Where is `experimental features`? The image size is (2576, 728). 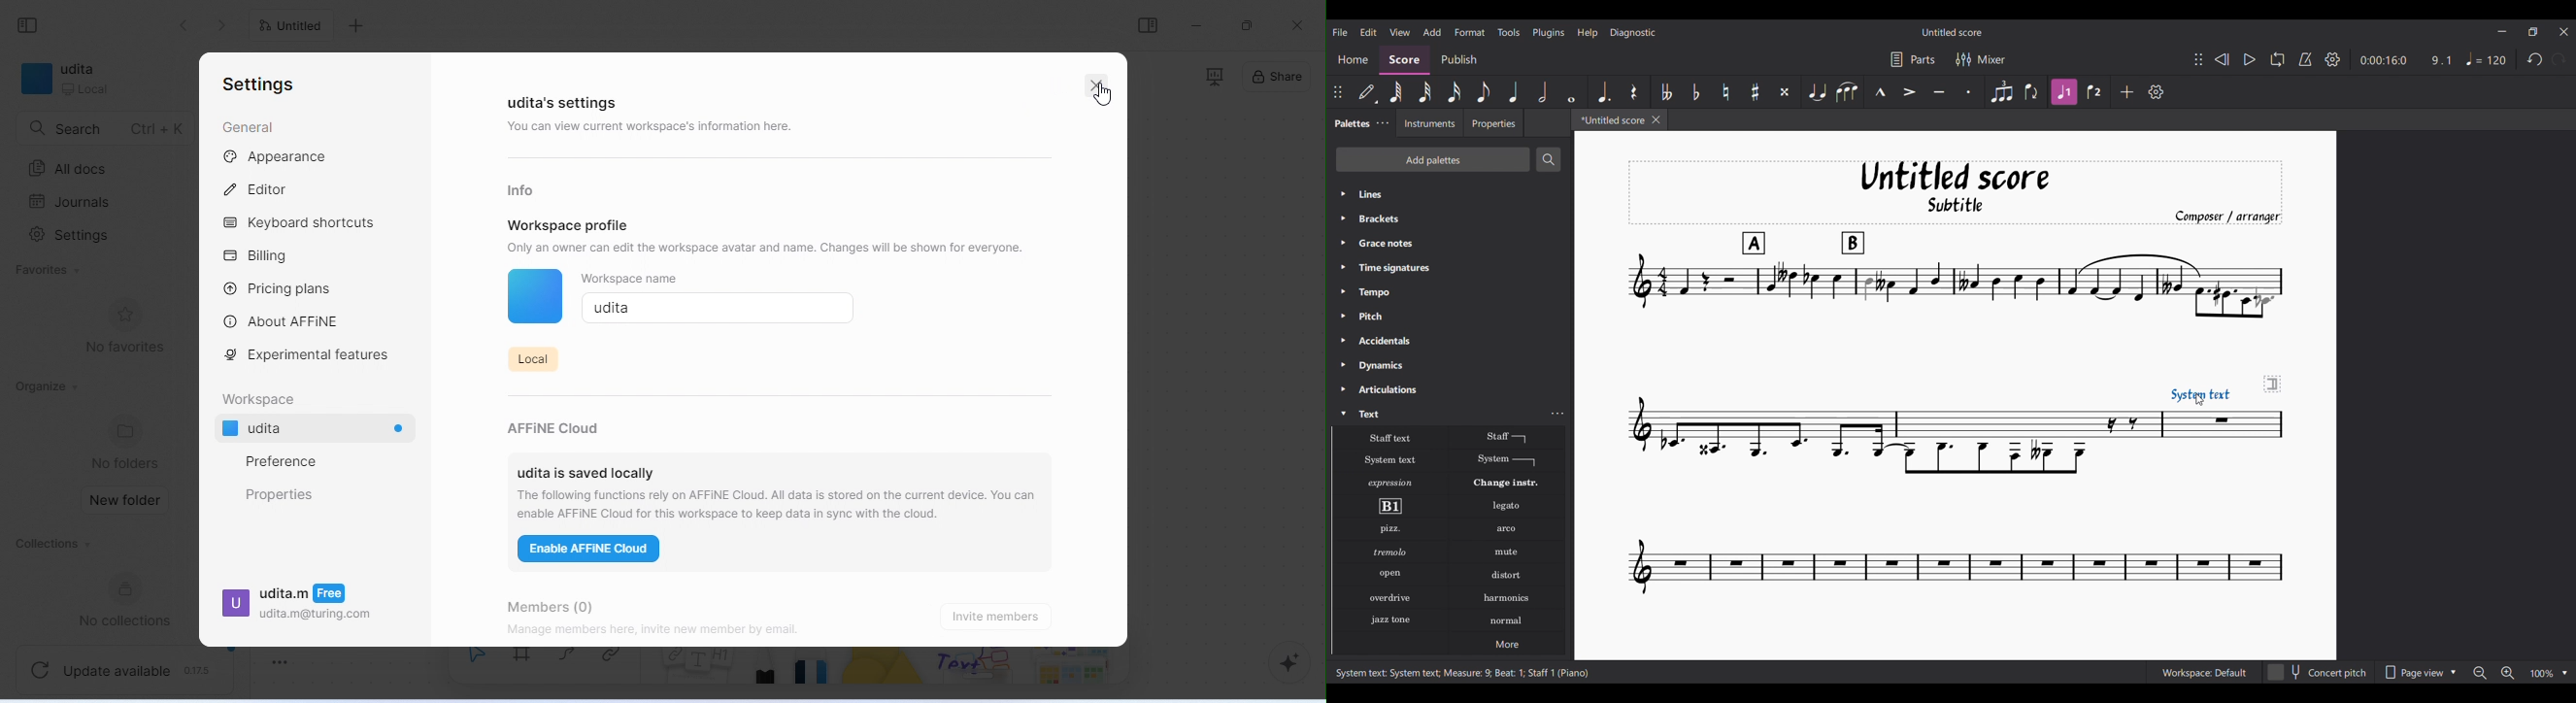 experimental features is located at coordinates (312, 355).